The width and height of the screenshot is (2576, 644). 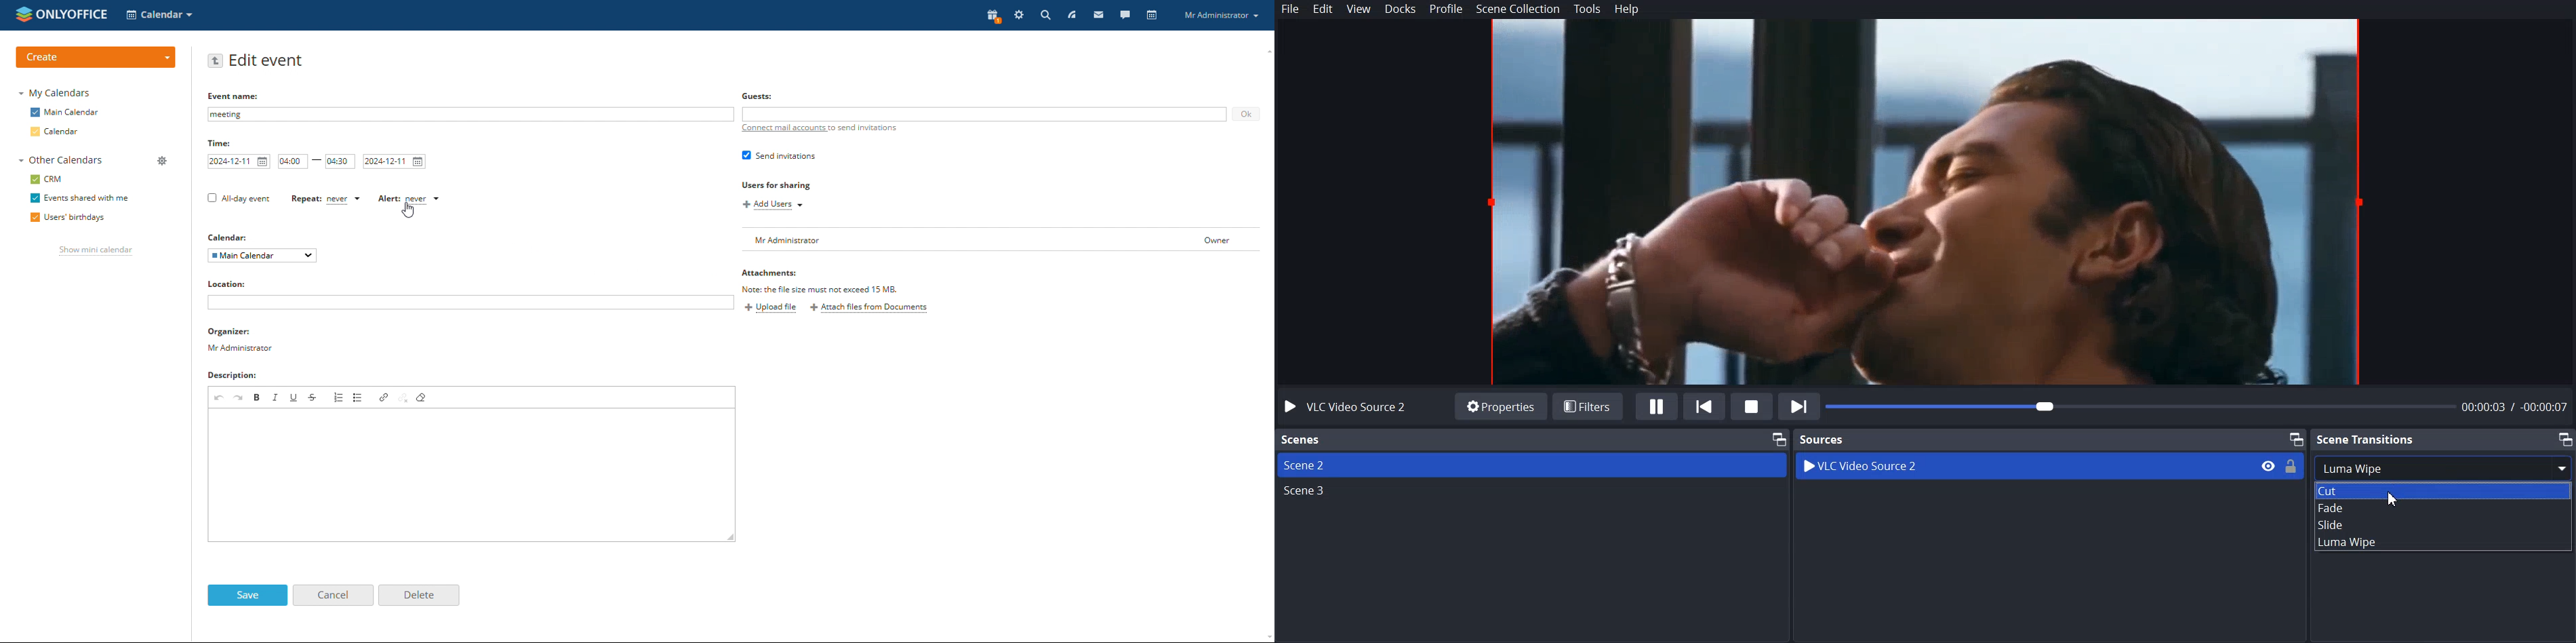 What do you see at coordinates (1705, 406) in the screenshot?
I see `Previously Playlist` at bounding box center [1705, 406].